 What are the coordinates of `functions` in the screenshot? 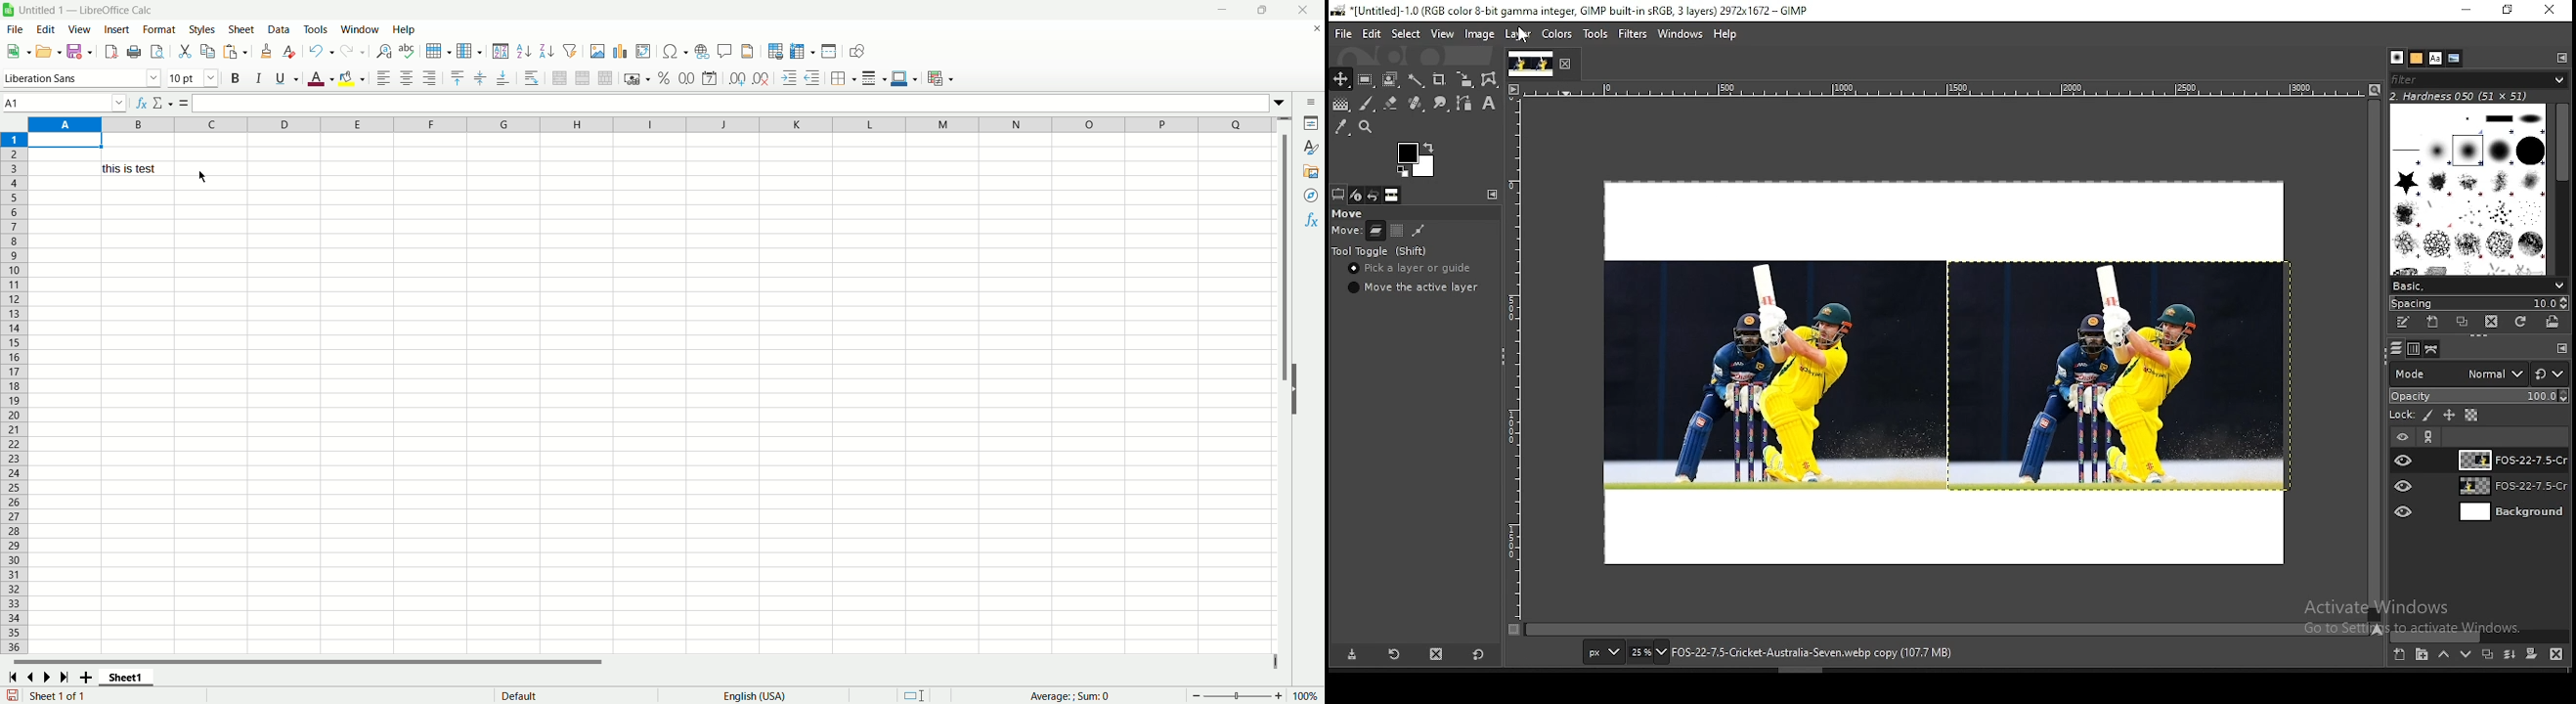 It's located at (1063, 694).